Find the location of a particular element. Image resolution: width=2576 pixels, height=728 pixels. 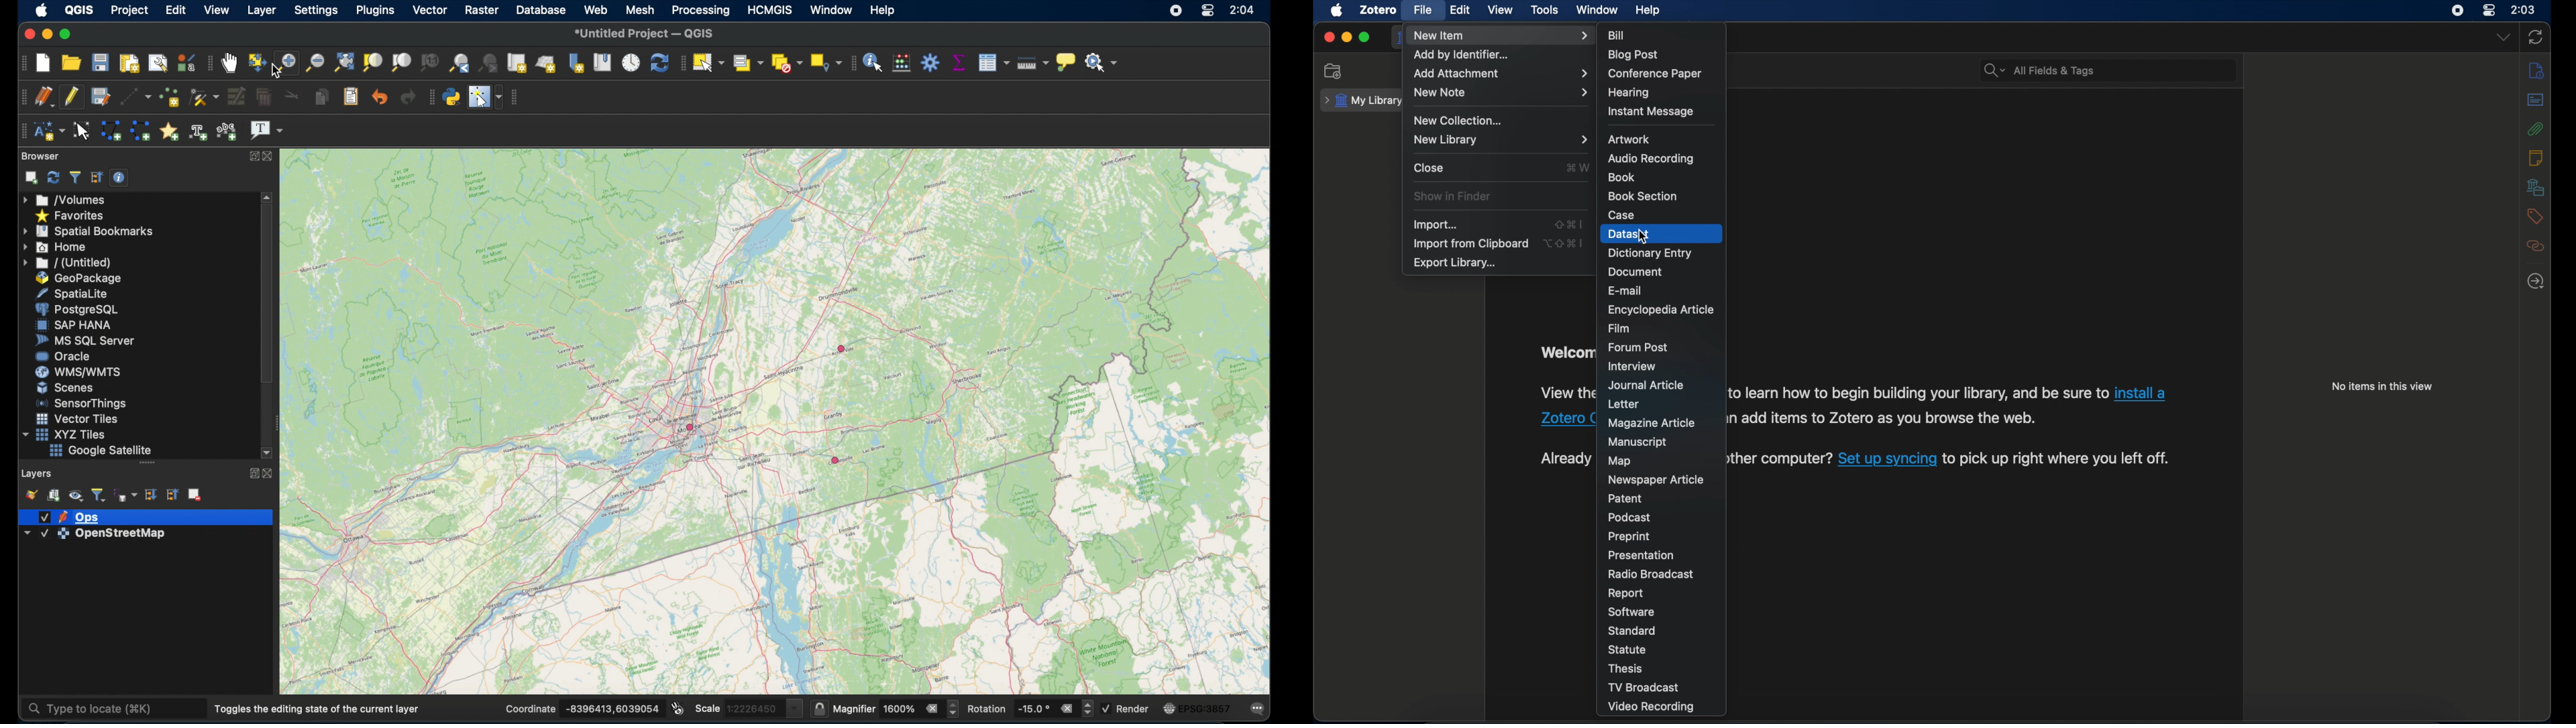

new map view is located at coordinates (516, 63).